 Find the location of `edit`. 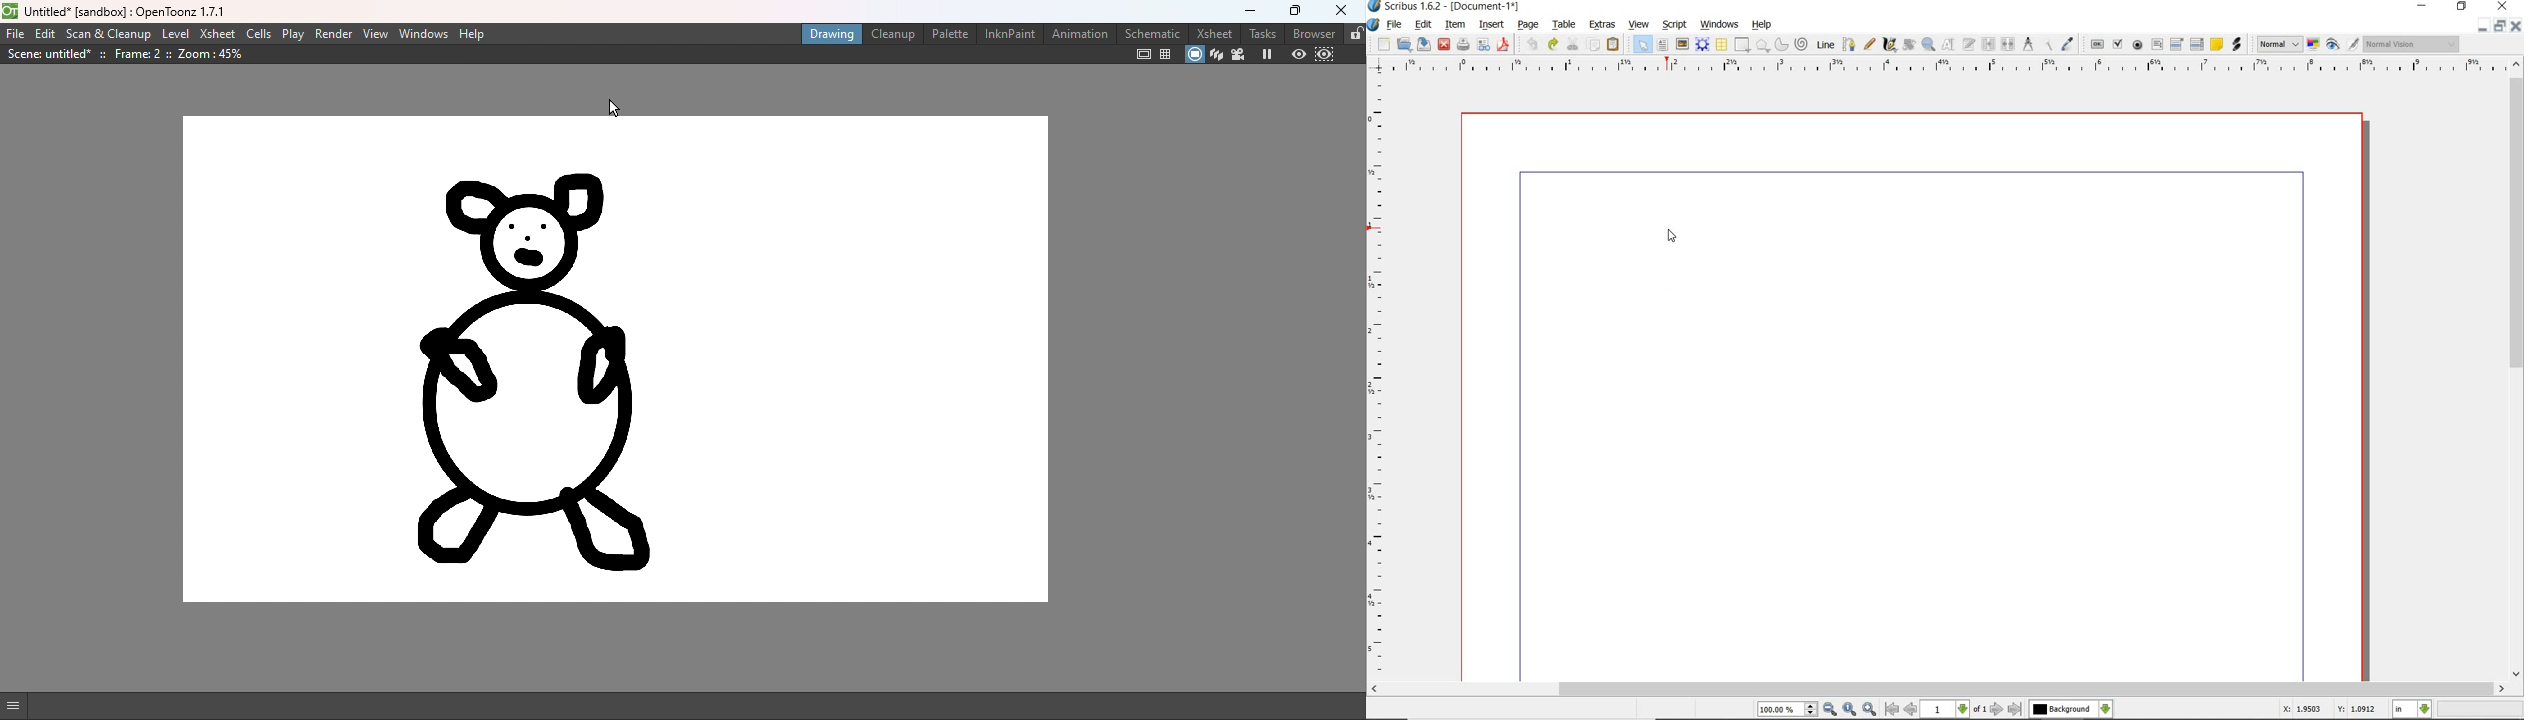

edit is located at coordinates (1422, 25).